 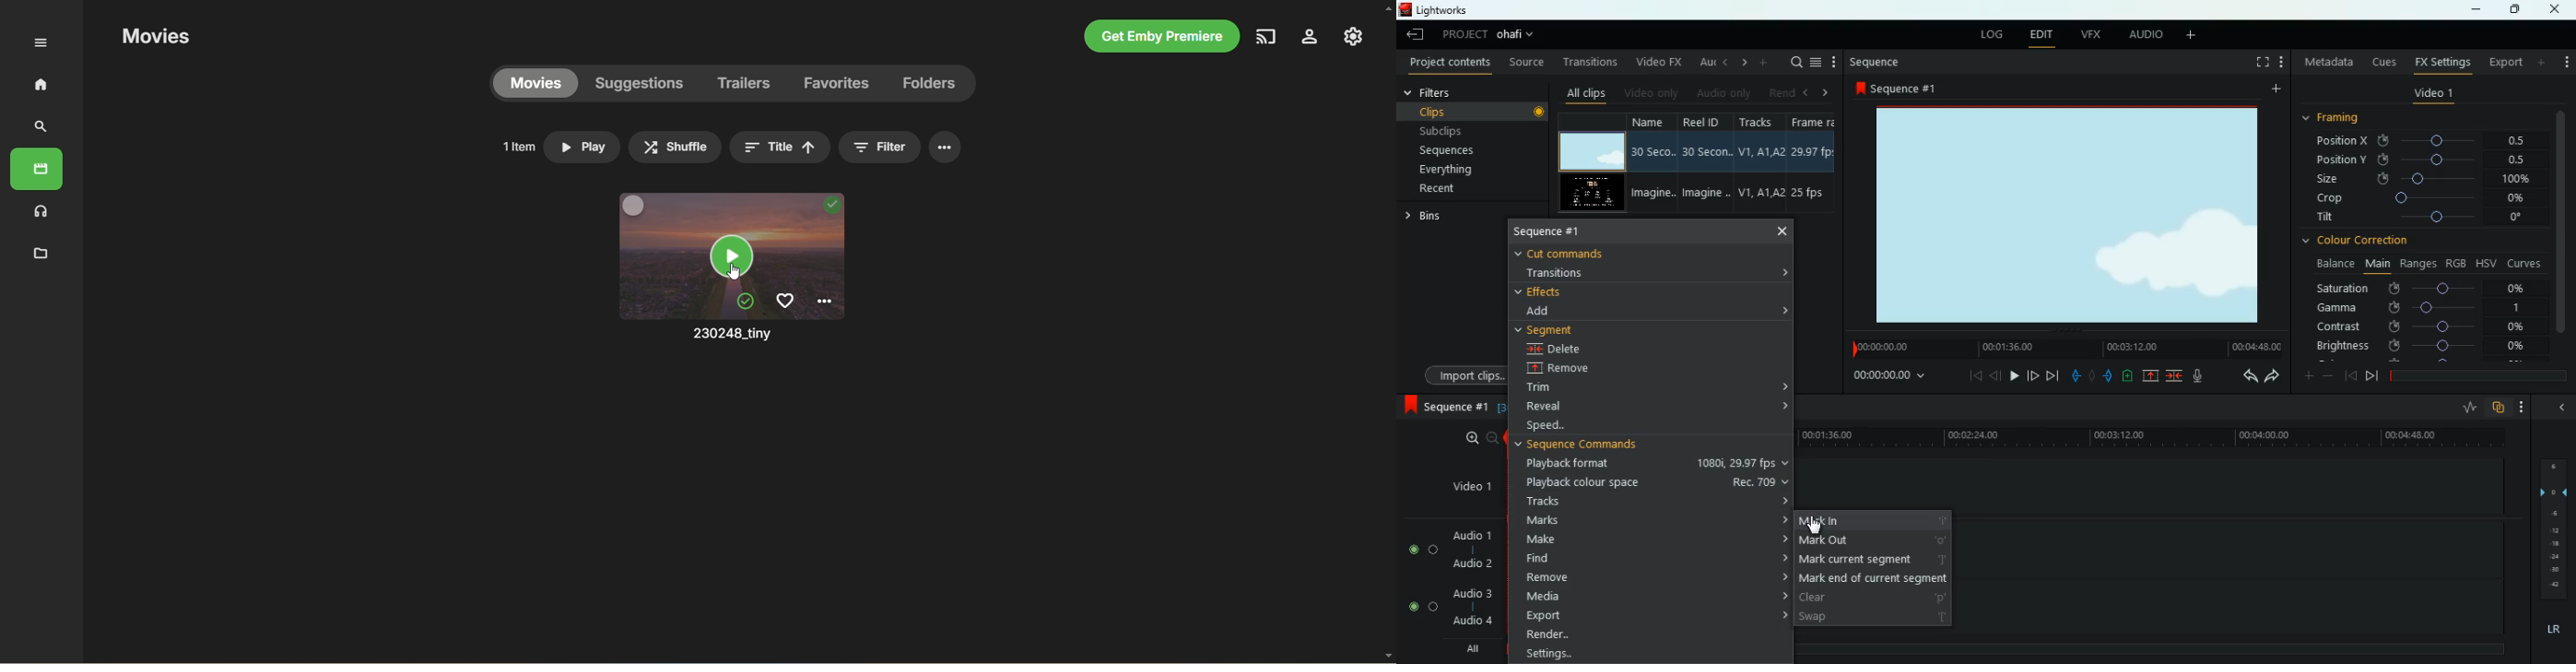 I want to click on reveal, so click(x=1559, y=408).